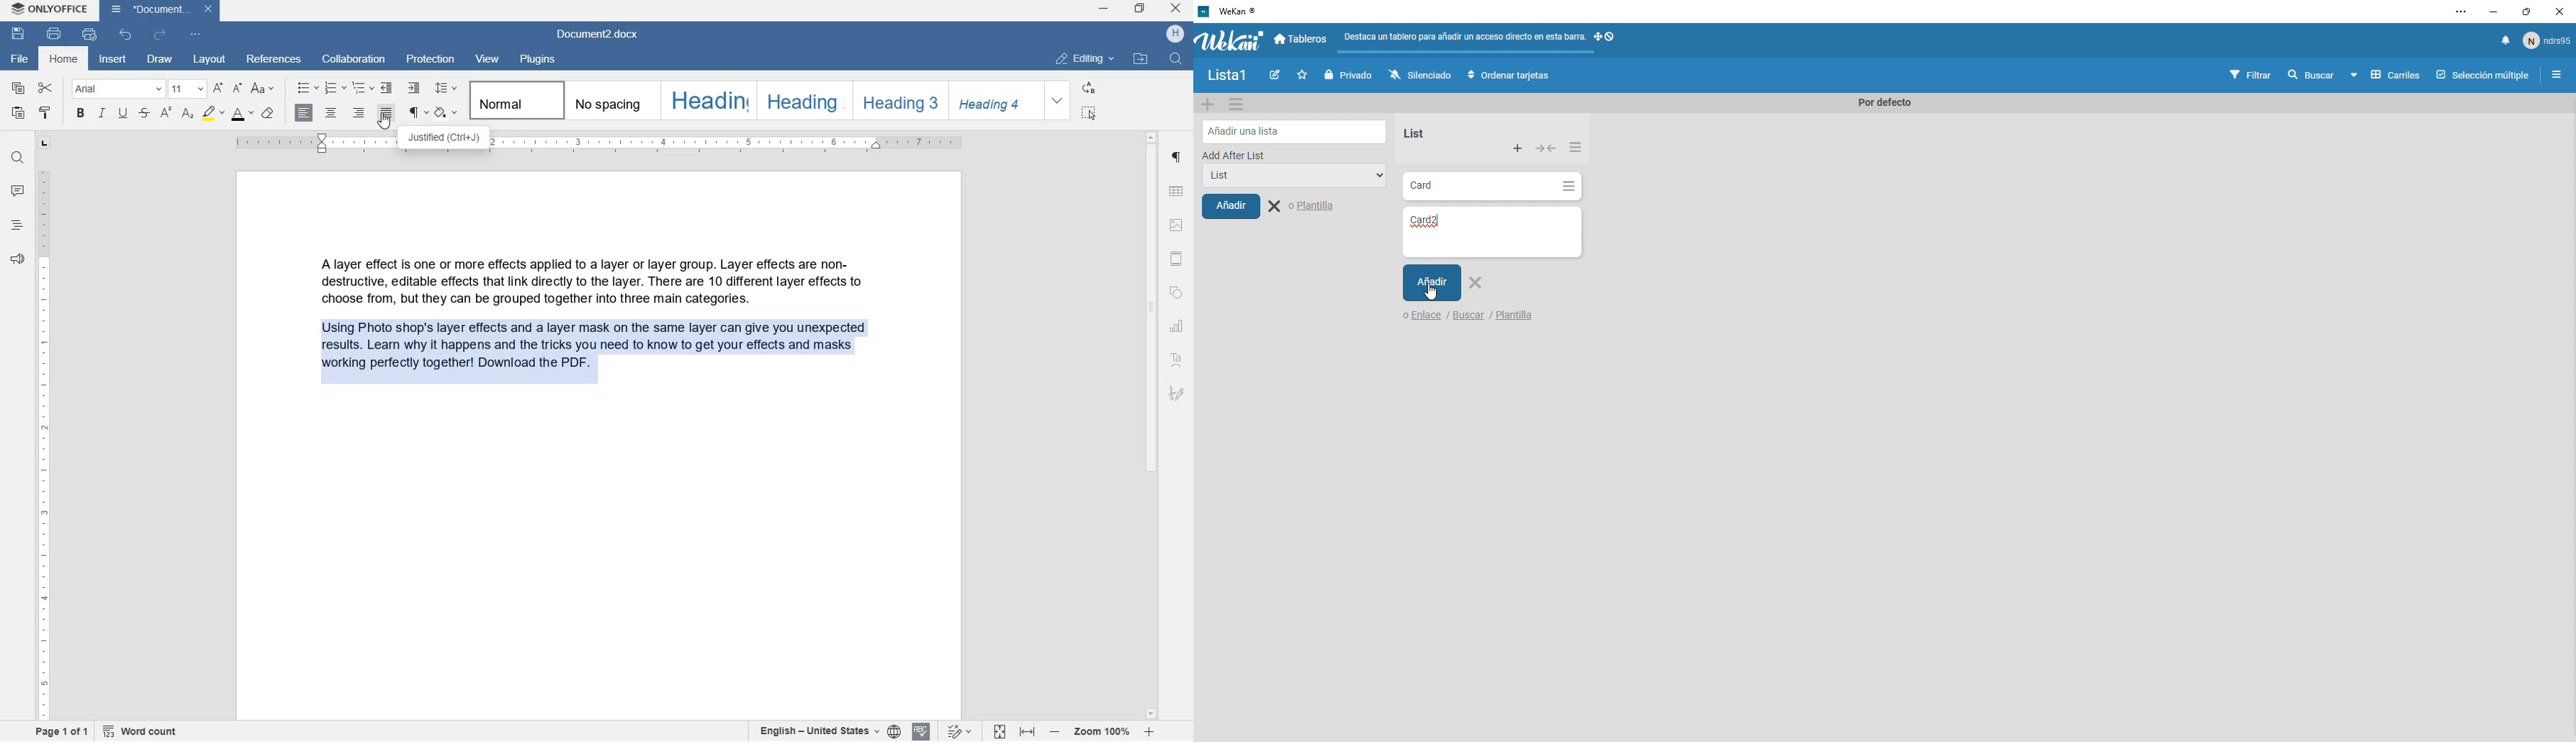  Describe the element at coordinates (418, 114) in the screenshot. I see `PARAGRAPH SETTINGS` at that location.